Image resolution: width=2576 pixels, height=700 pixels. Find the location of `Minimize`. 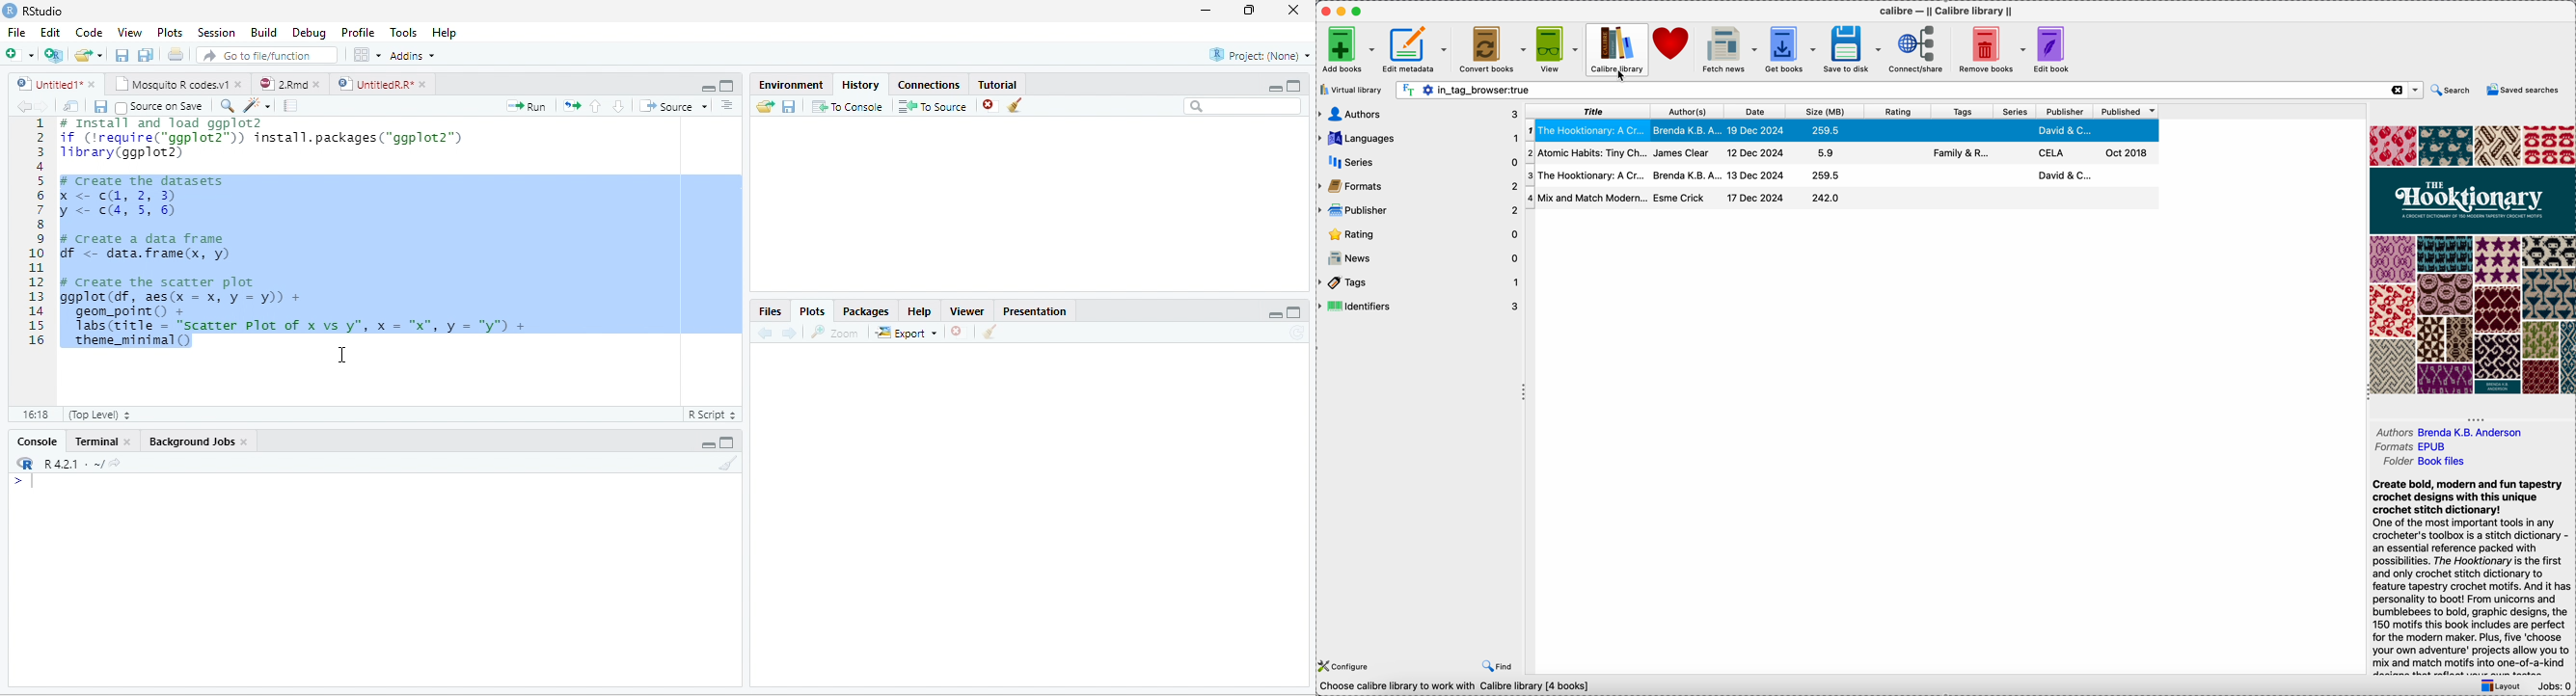

Minimize is located at coordinates (706, 87).